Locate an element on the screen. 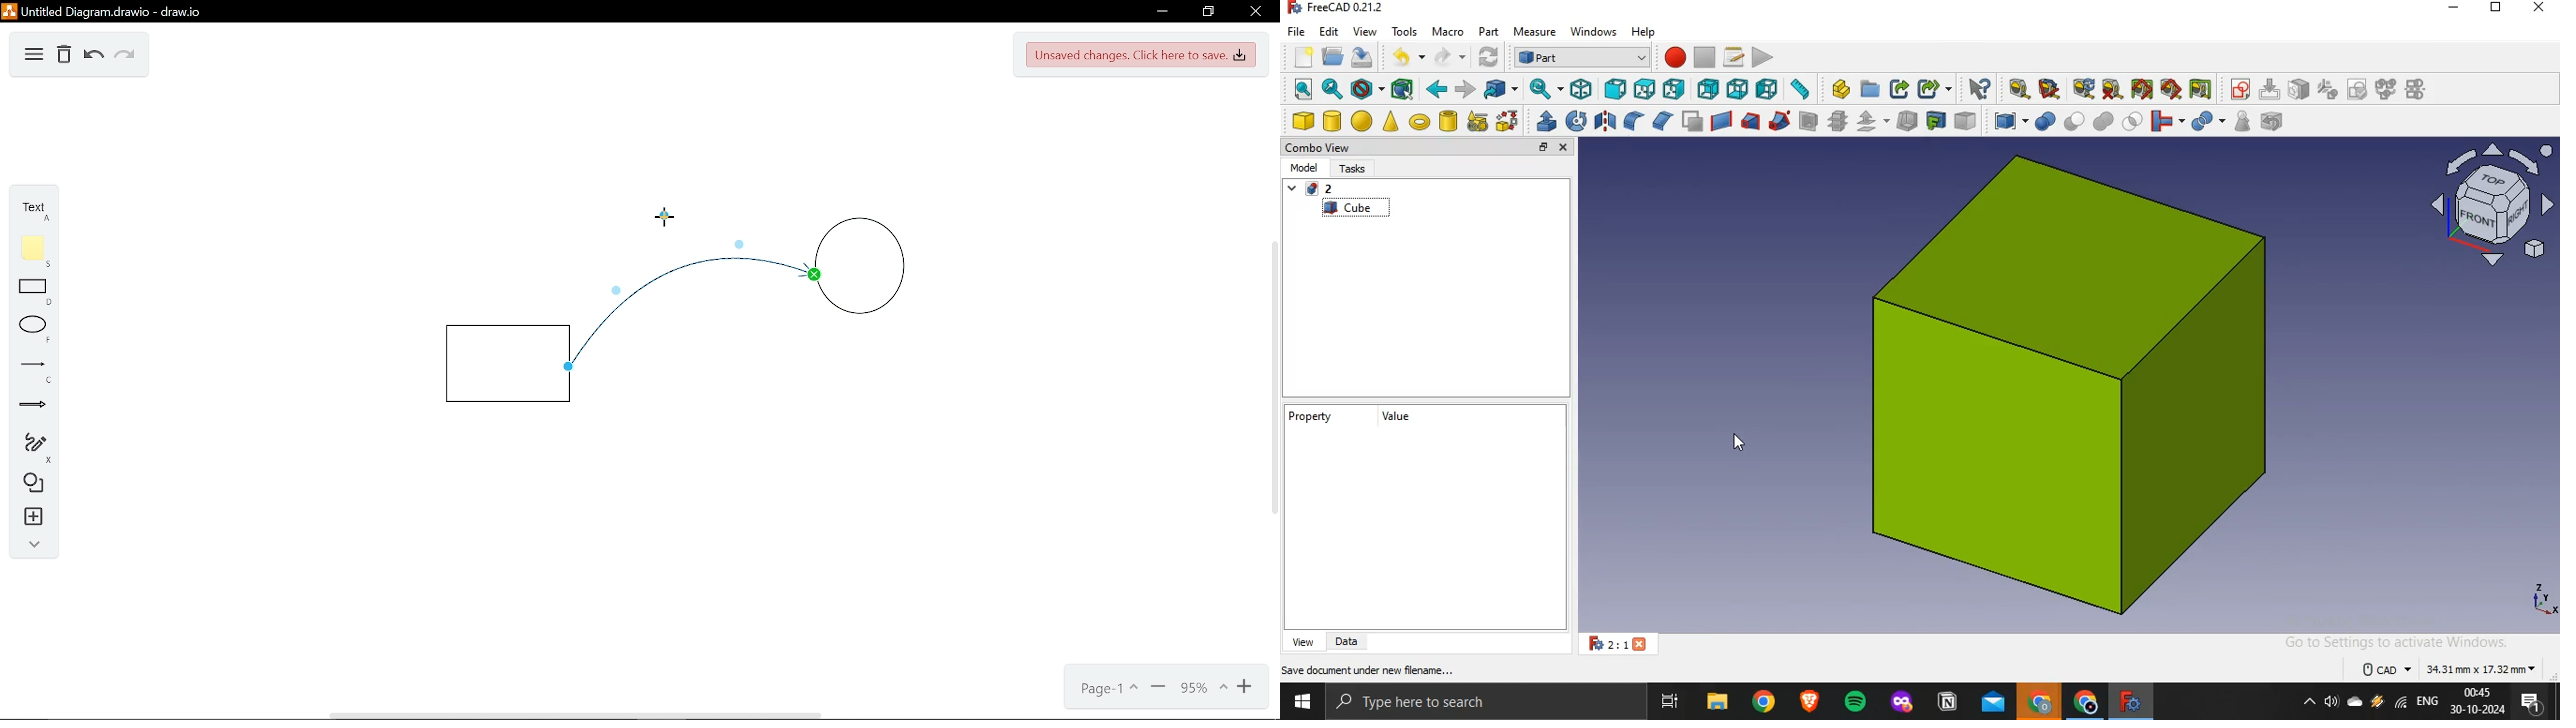 Image resolution: width=2576 pixels, height=728 pixels. Freehand is located at coordinates (28, 445).